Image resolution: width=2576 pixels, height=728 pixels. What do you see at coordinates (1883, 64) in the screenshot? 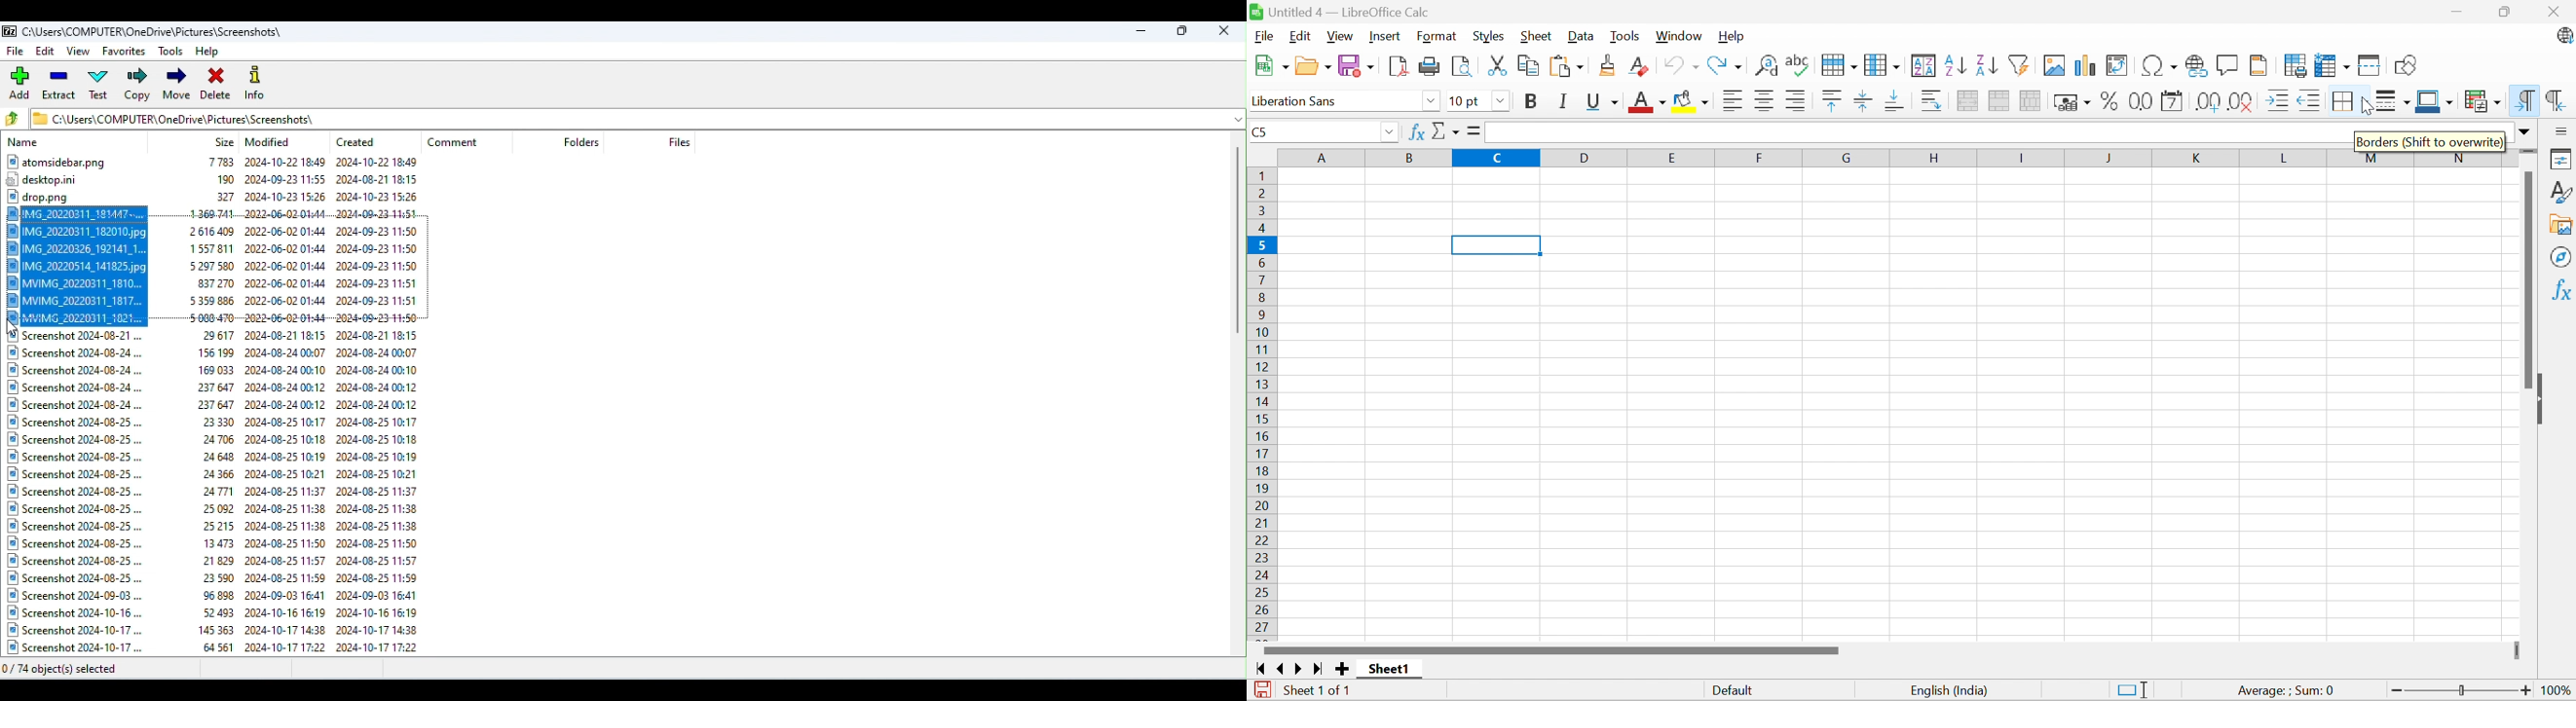
I see `Column` at bounding box center [1883, 64].